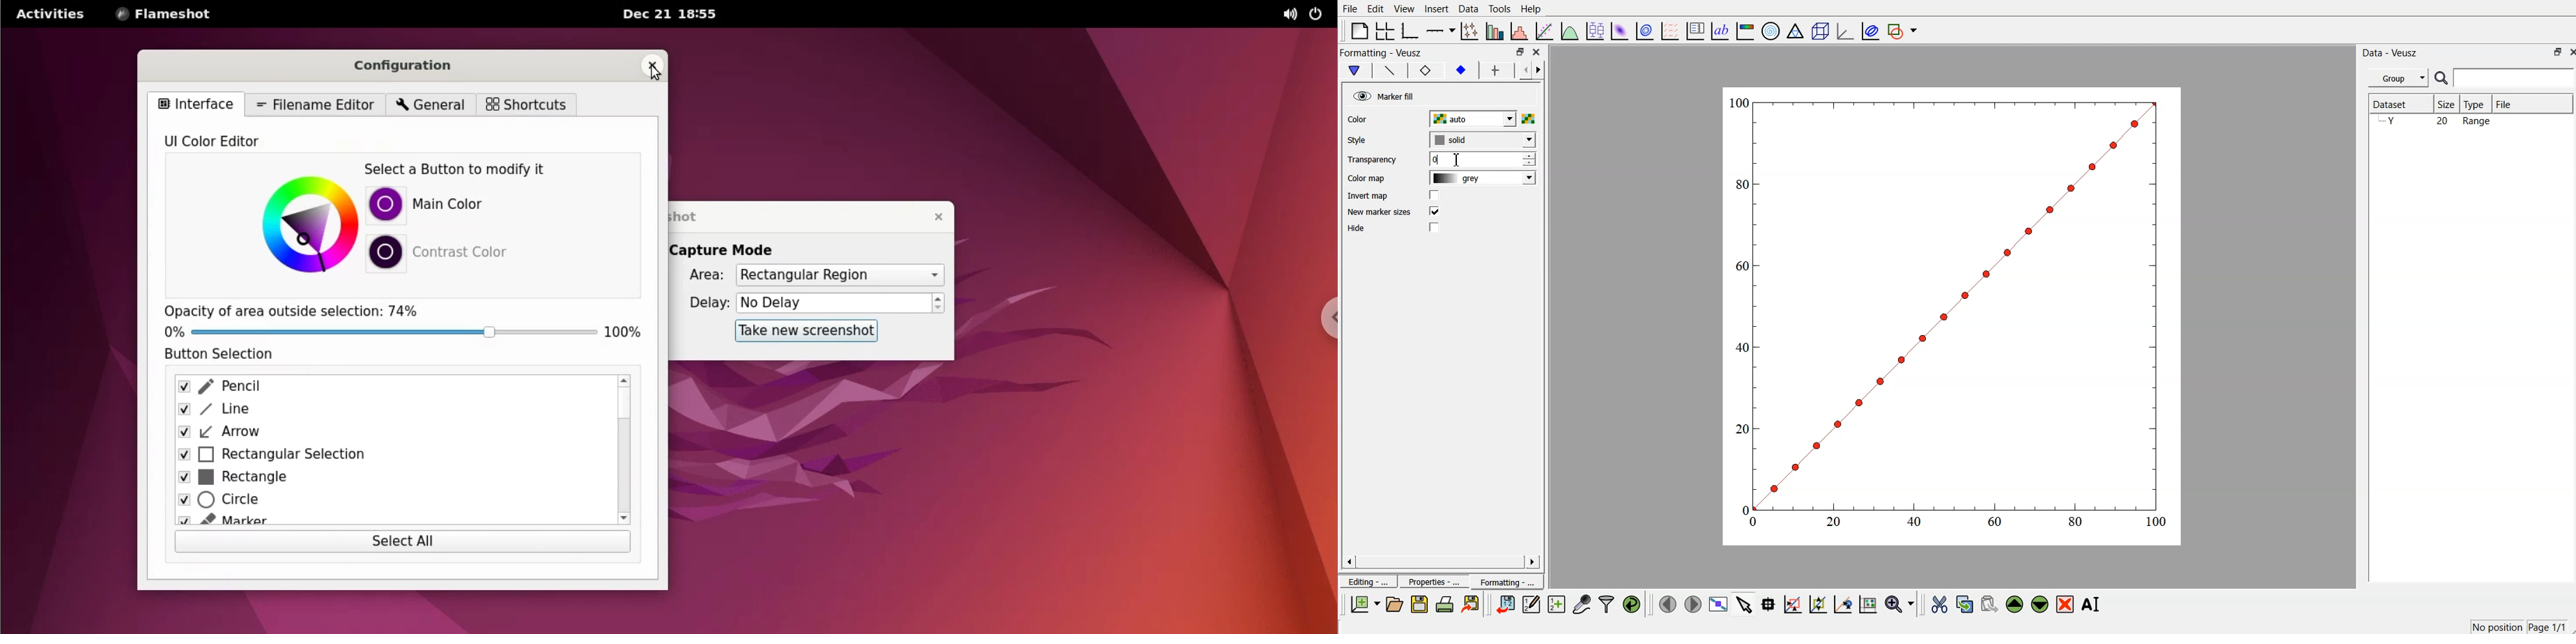 The height and width of the screenshot is (644, 2576). I want to click on blank page, so click(1359, 30).